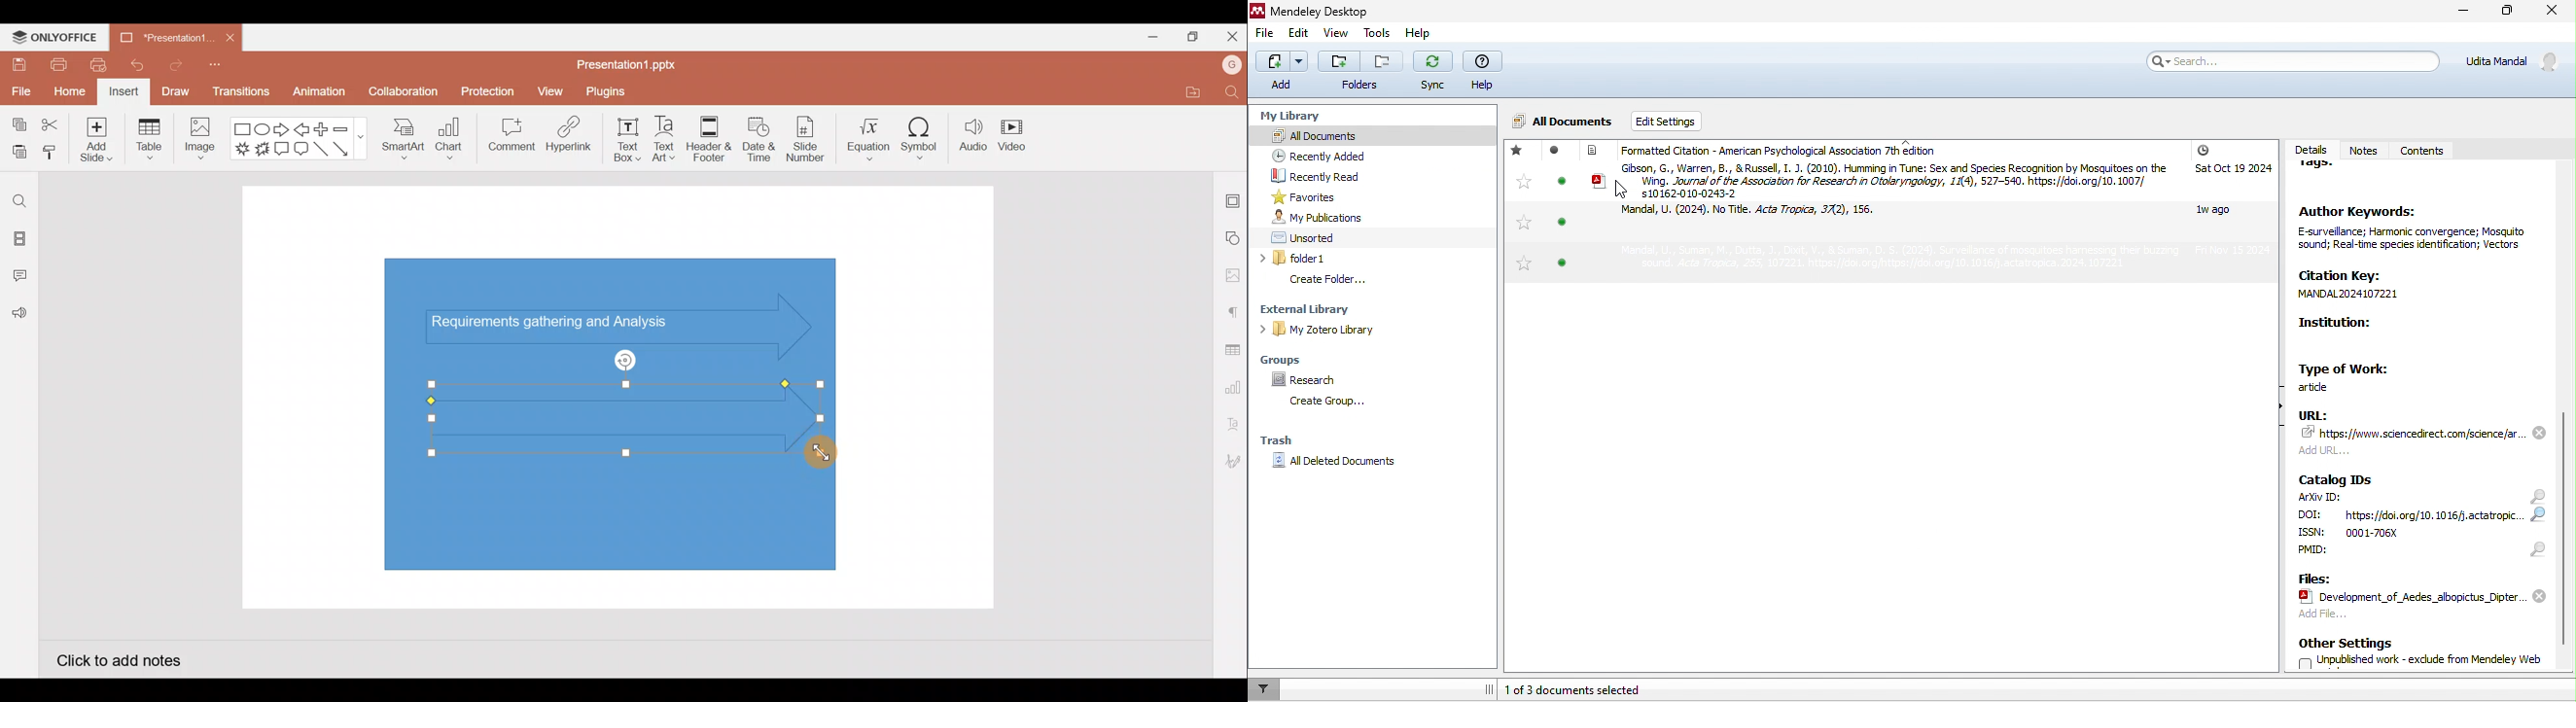  What do you see at coordinates (282, 150) in the screenshot?
I see `Rectangular callout` at bounding box center [282, 150].